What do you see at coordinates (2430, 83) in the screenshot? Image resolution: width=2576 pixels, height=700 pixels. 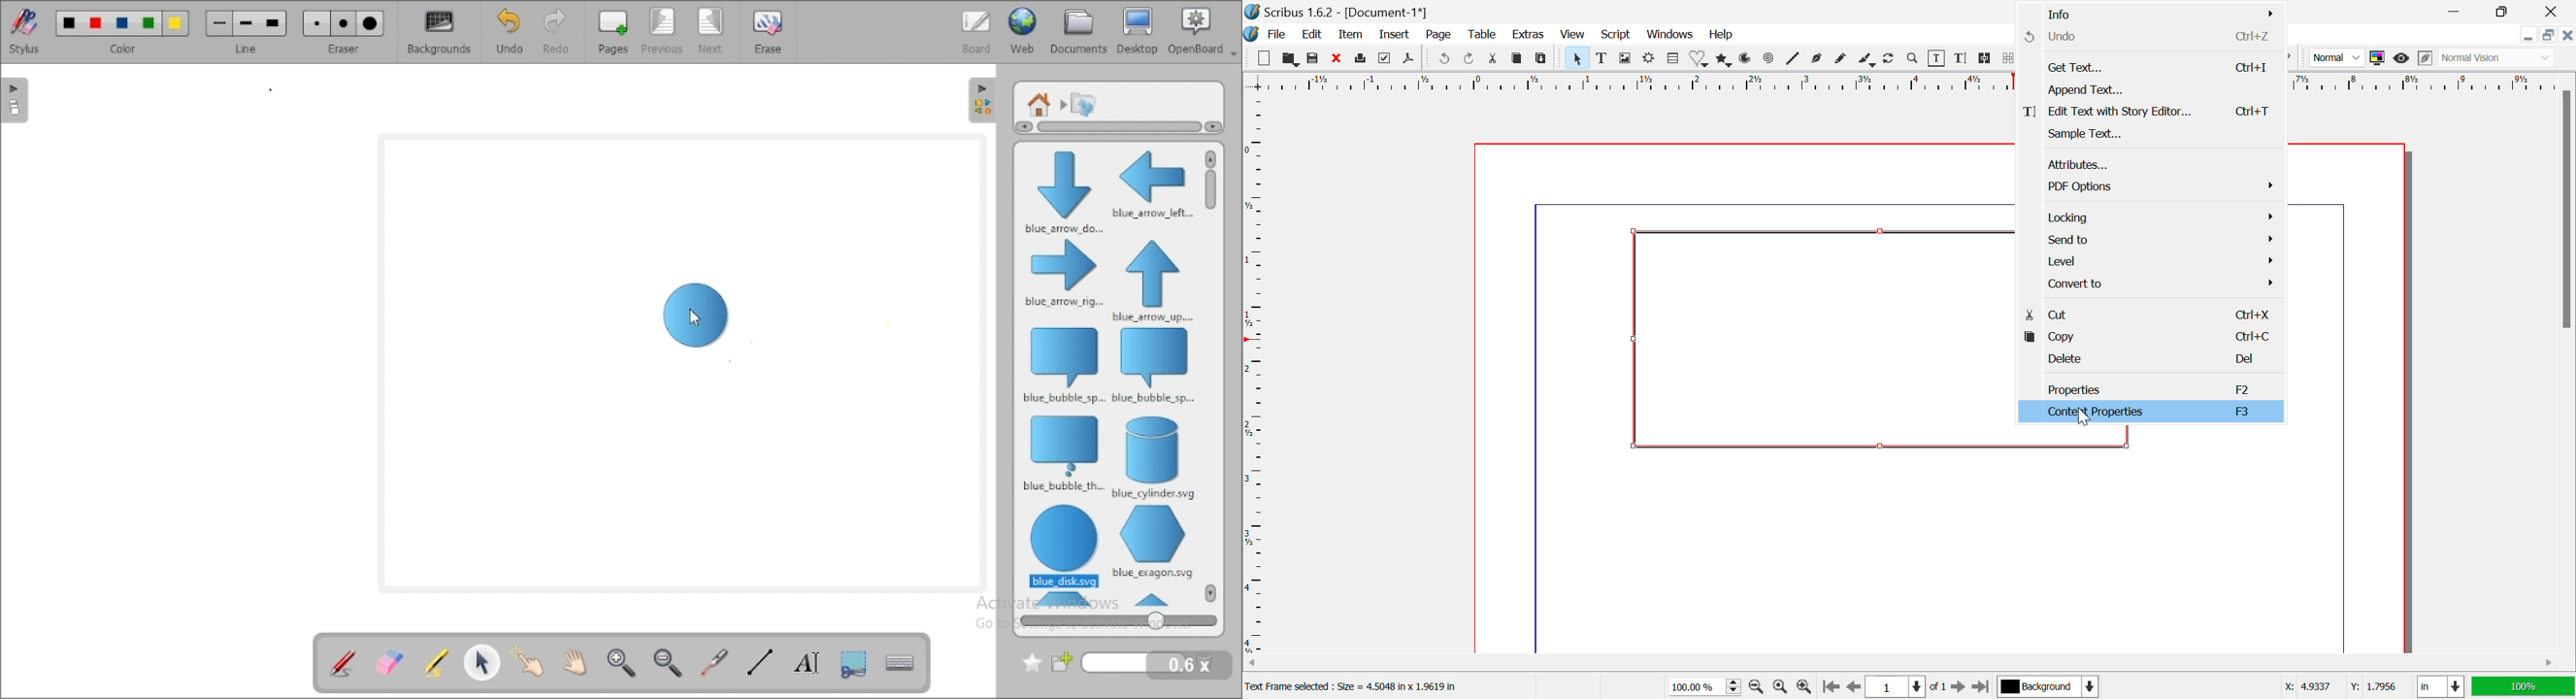 I see `vertical page margins` at bounding box center [2430, 83].